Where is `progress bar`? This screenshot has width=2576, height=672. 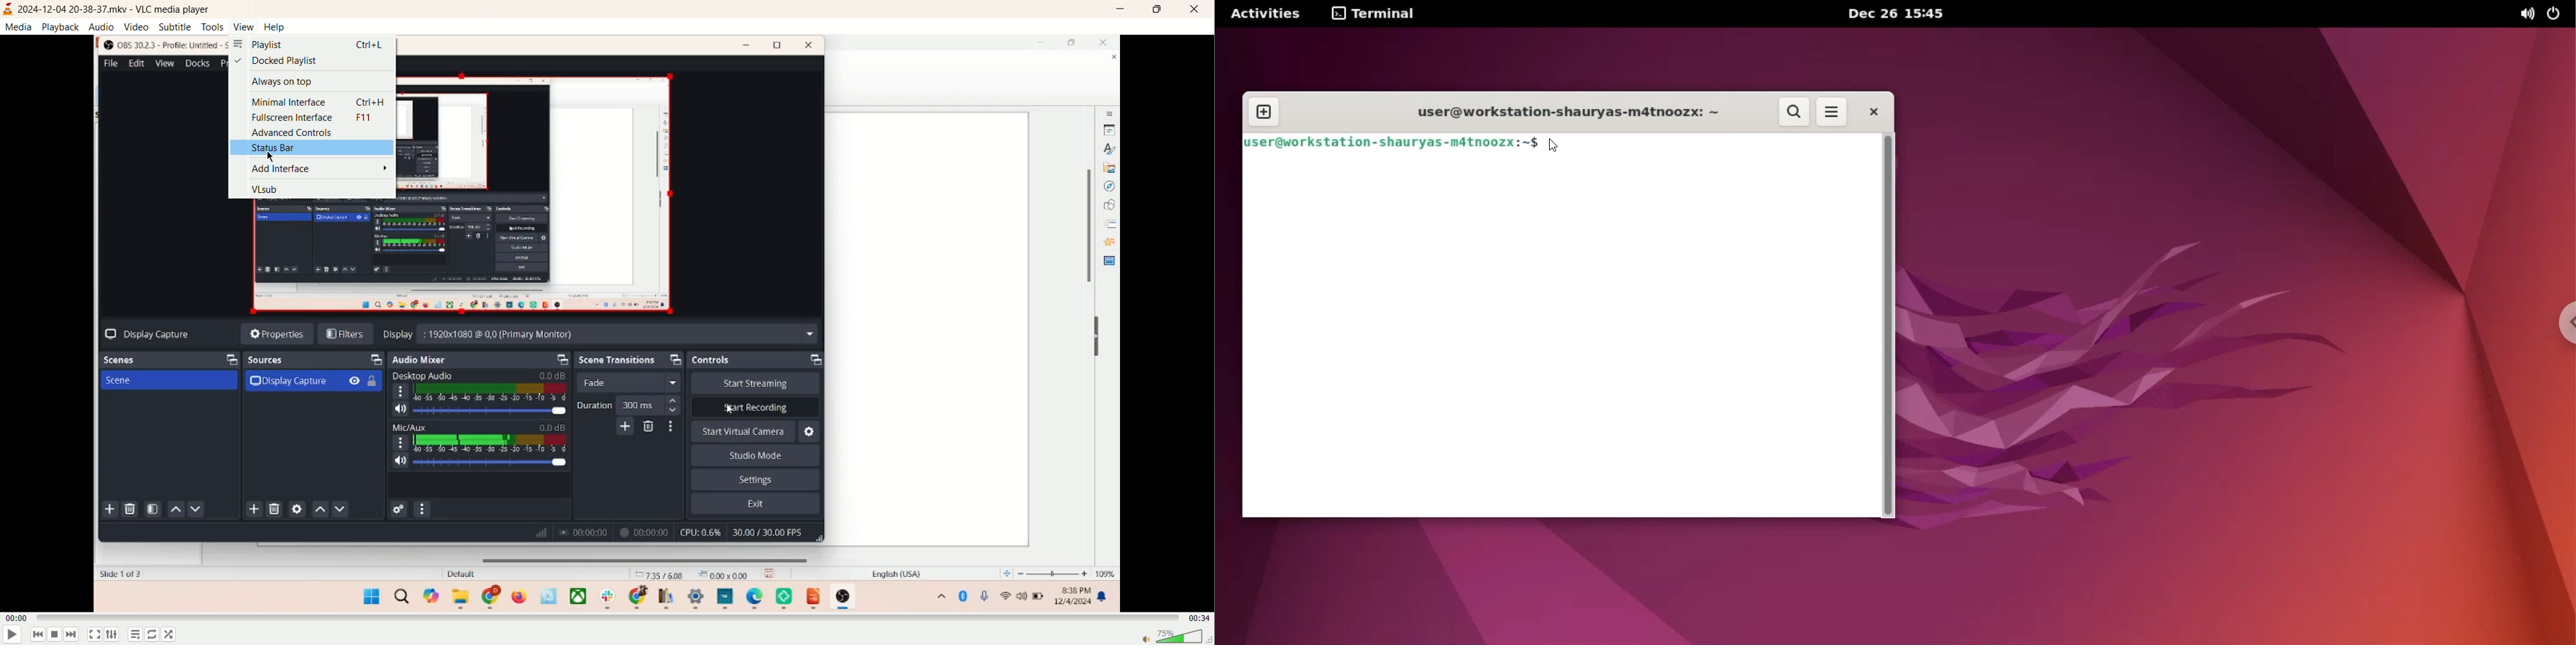
progress bar is located at coordinates (609, 616).